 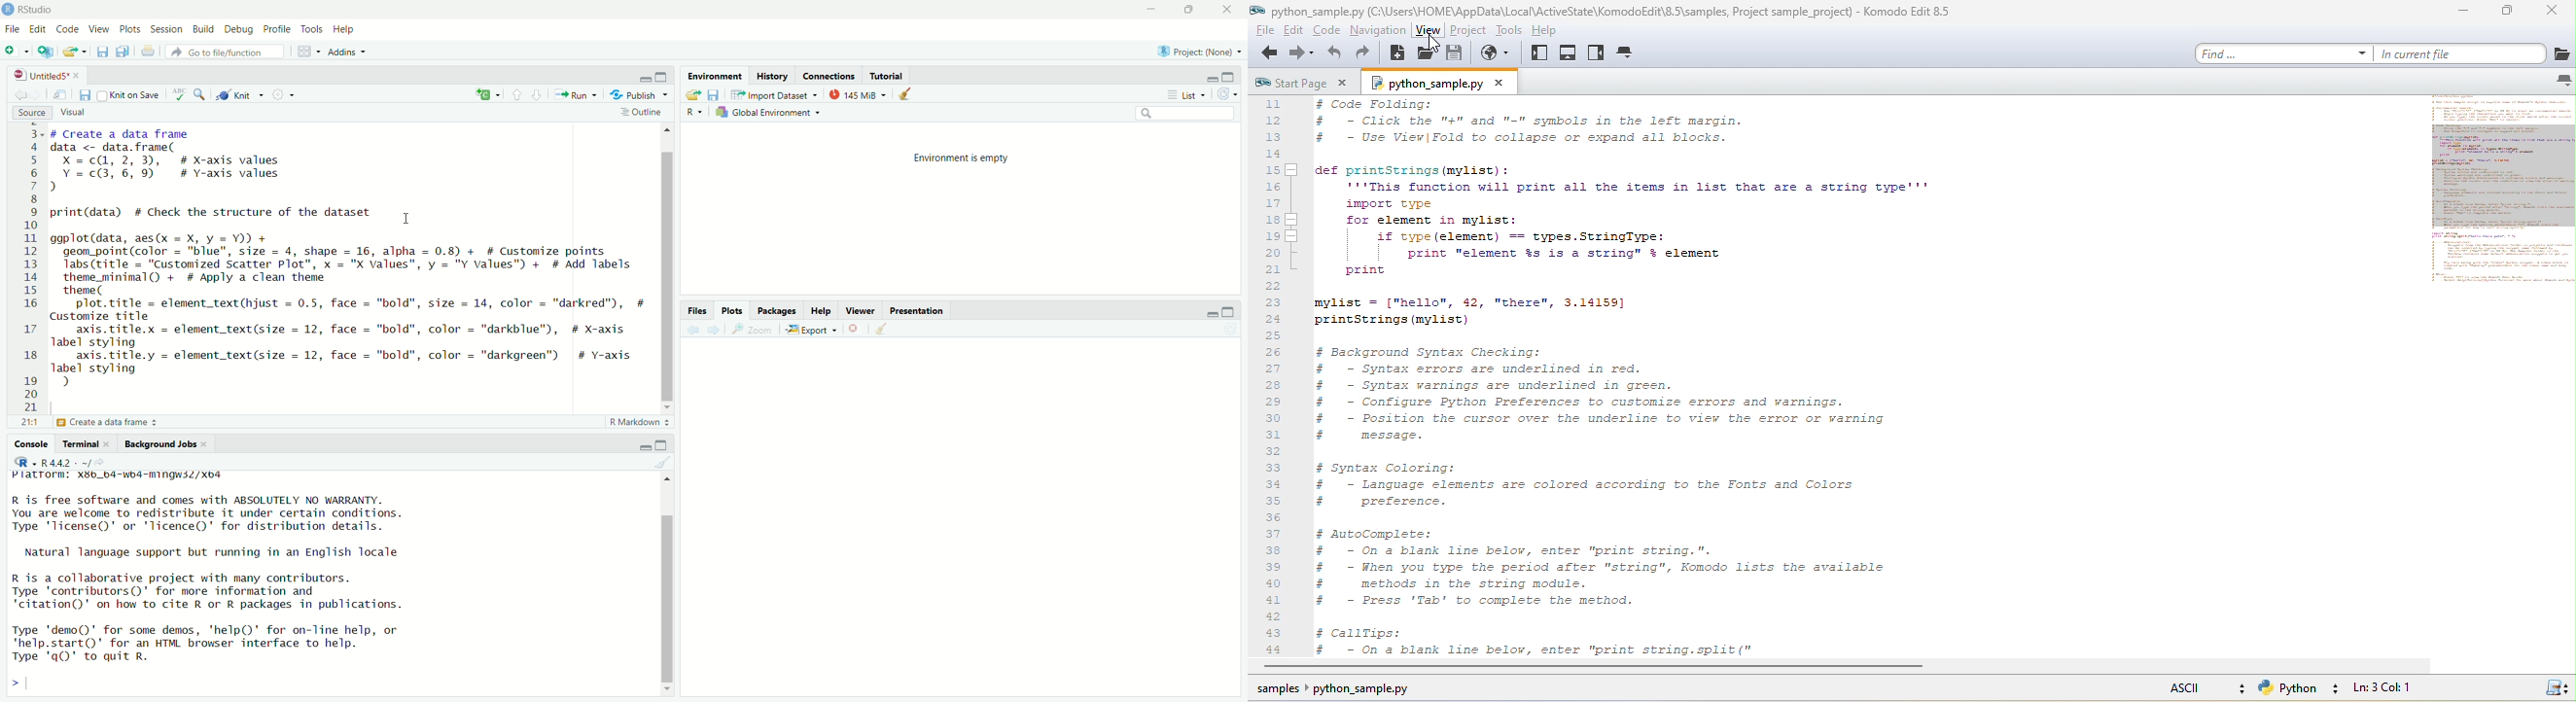 What do you see at coordinates (15, 50) in the screenshot?
I see `New File` at bounding box center [15, 50].